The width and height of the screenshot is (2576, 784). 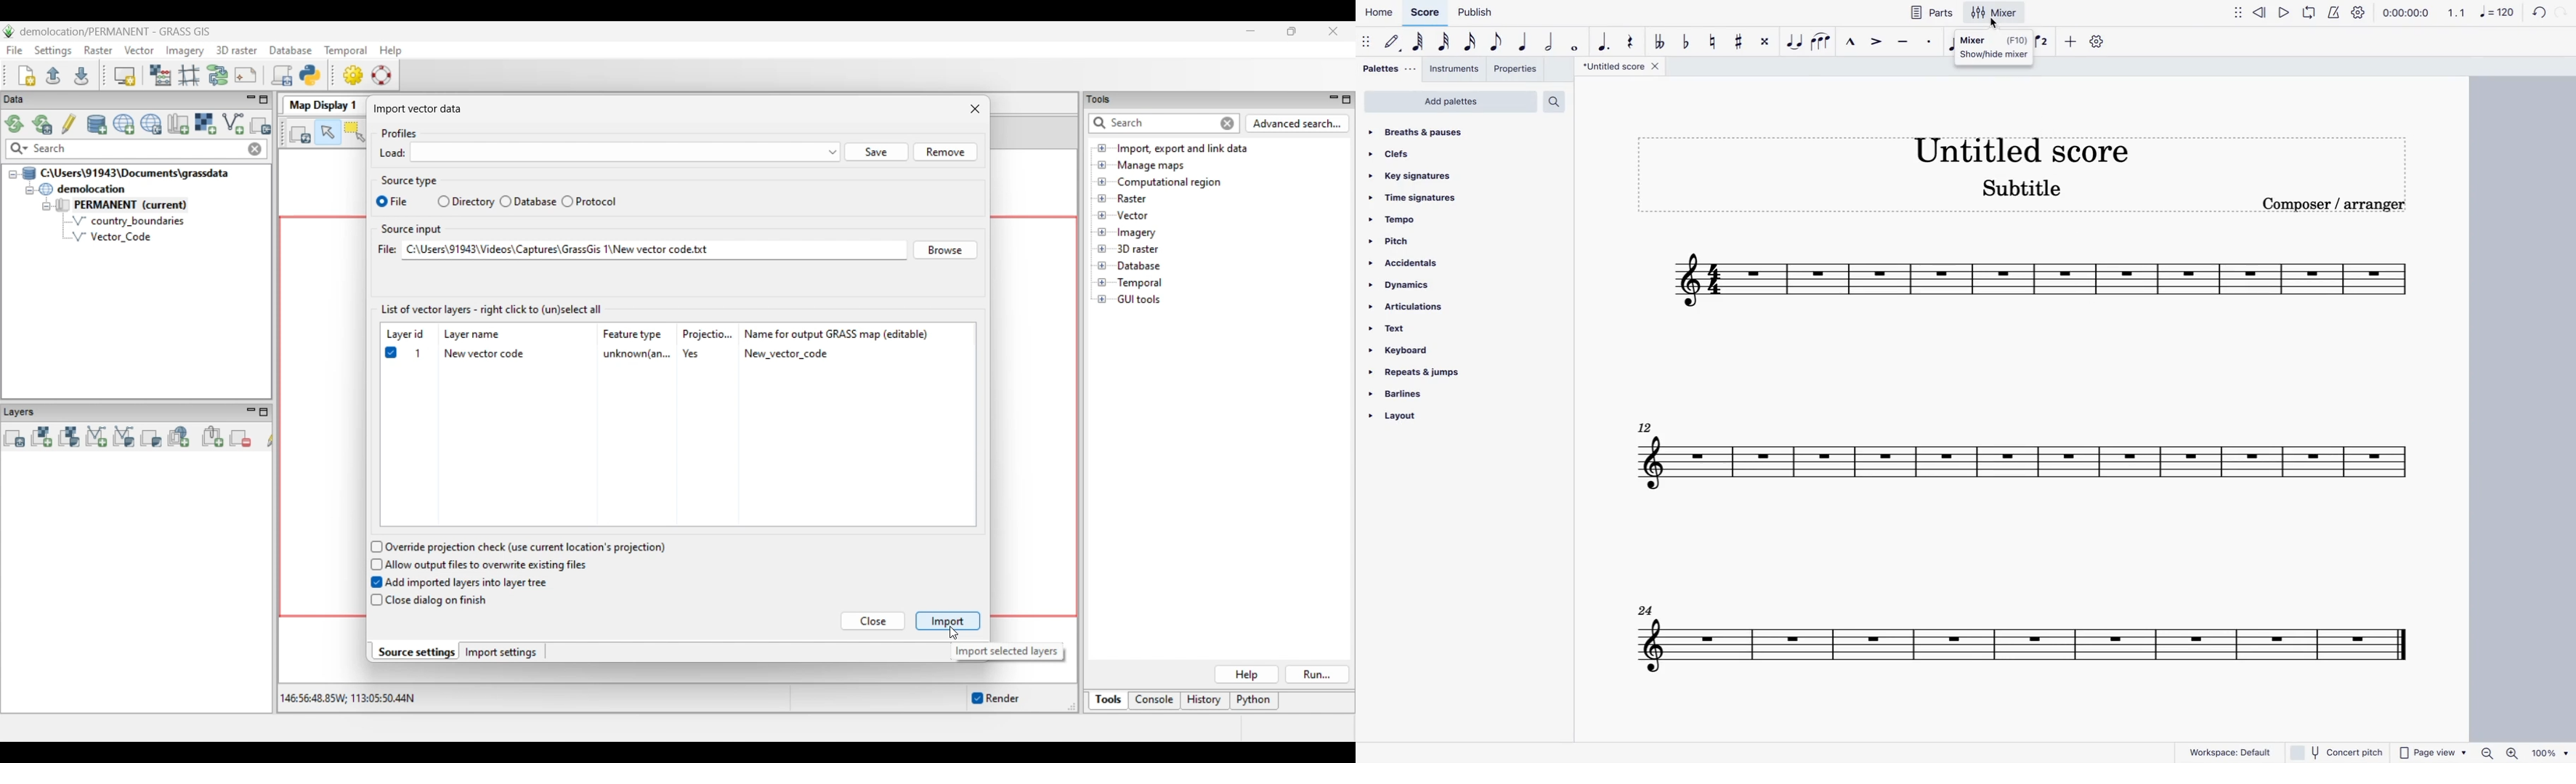 What do you see at coordinates (47, 206) in the screenshot?
I see `Collapse permanent files view` at bounding box center [47, 206].